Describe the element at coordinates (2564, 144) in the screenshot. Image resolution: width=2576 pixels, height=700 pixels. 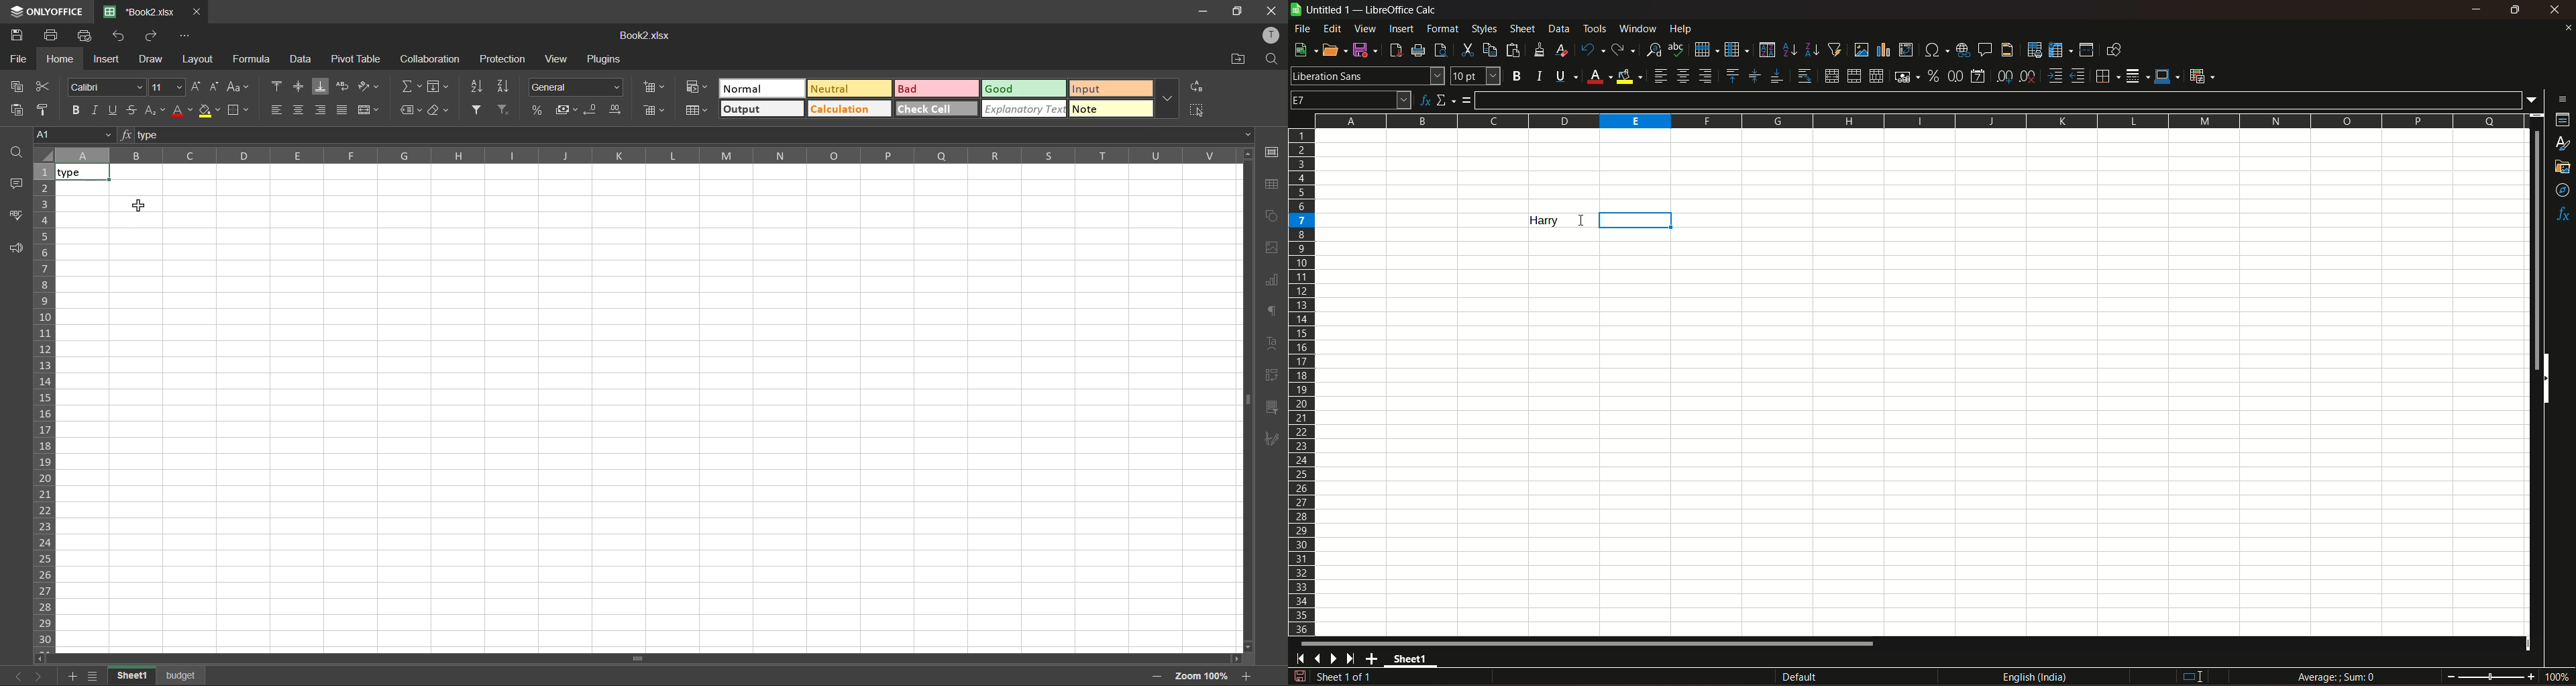
I see `styles` at that location.